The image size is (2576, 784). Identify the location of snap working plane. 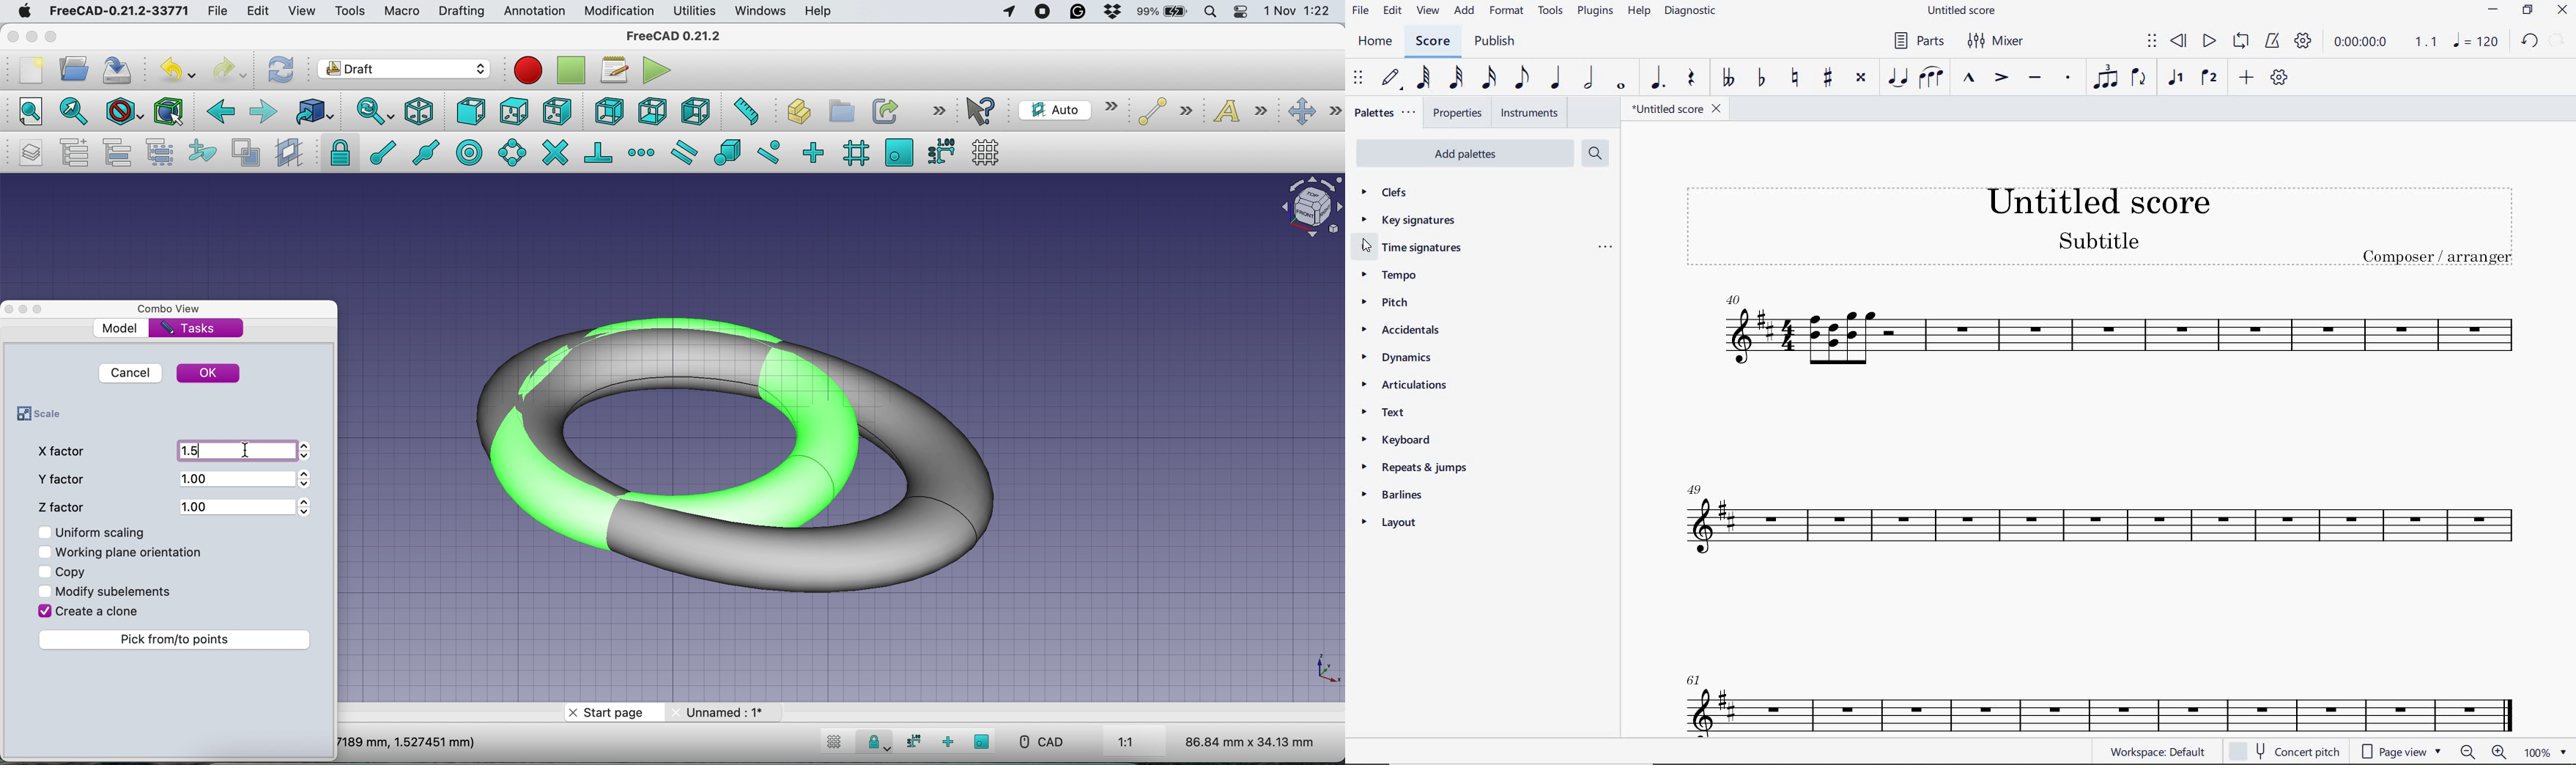
(983, 742).